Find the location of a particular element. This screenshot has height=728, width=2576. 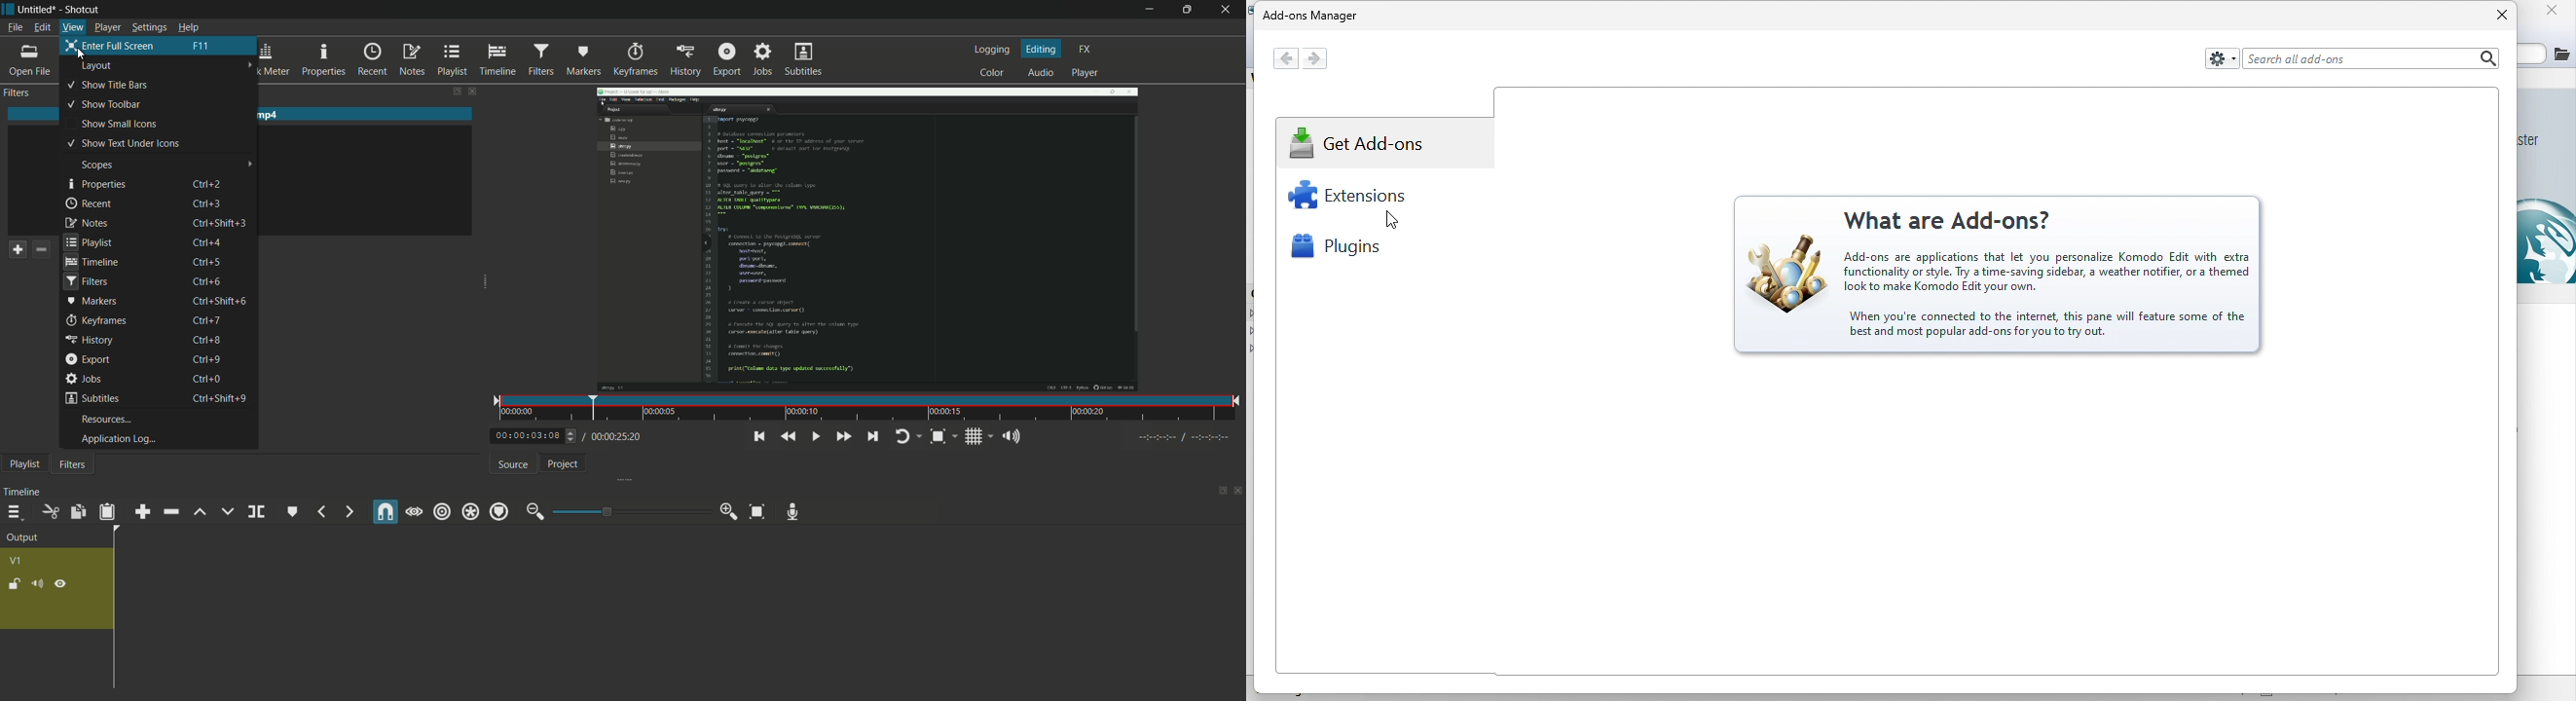

keyframes is located at coordinates (635, 60).